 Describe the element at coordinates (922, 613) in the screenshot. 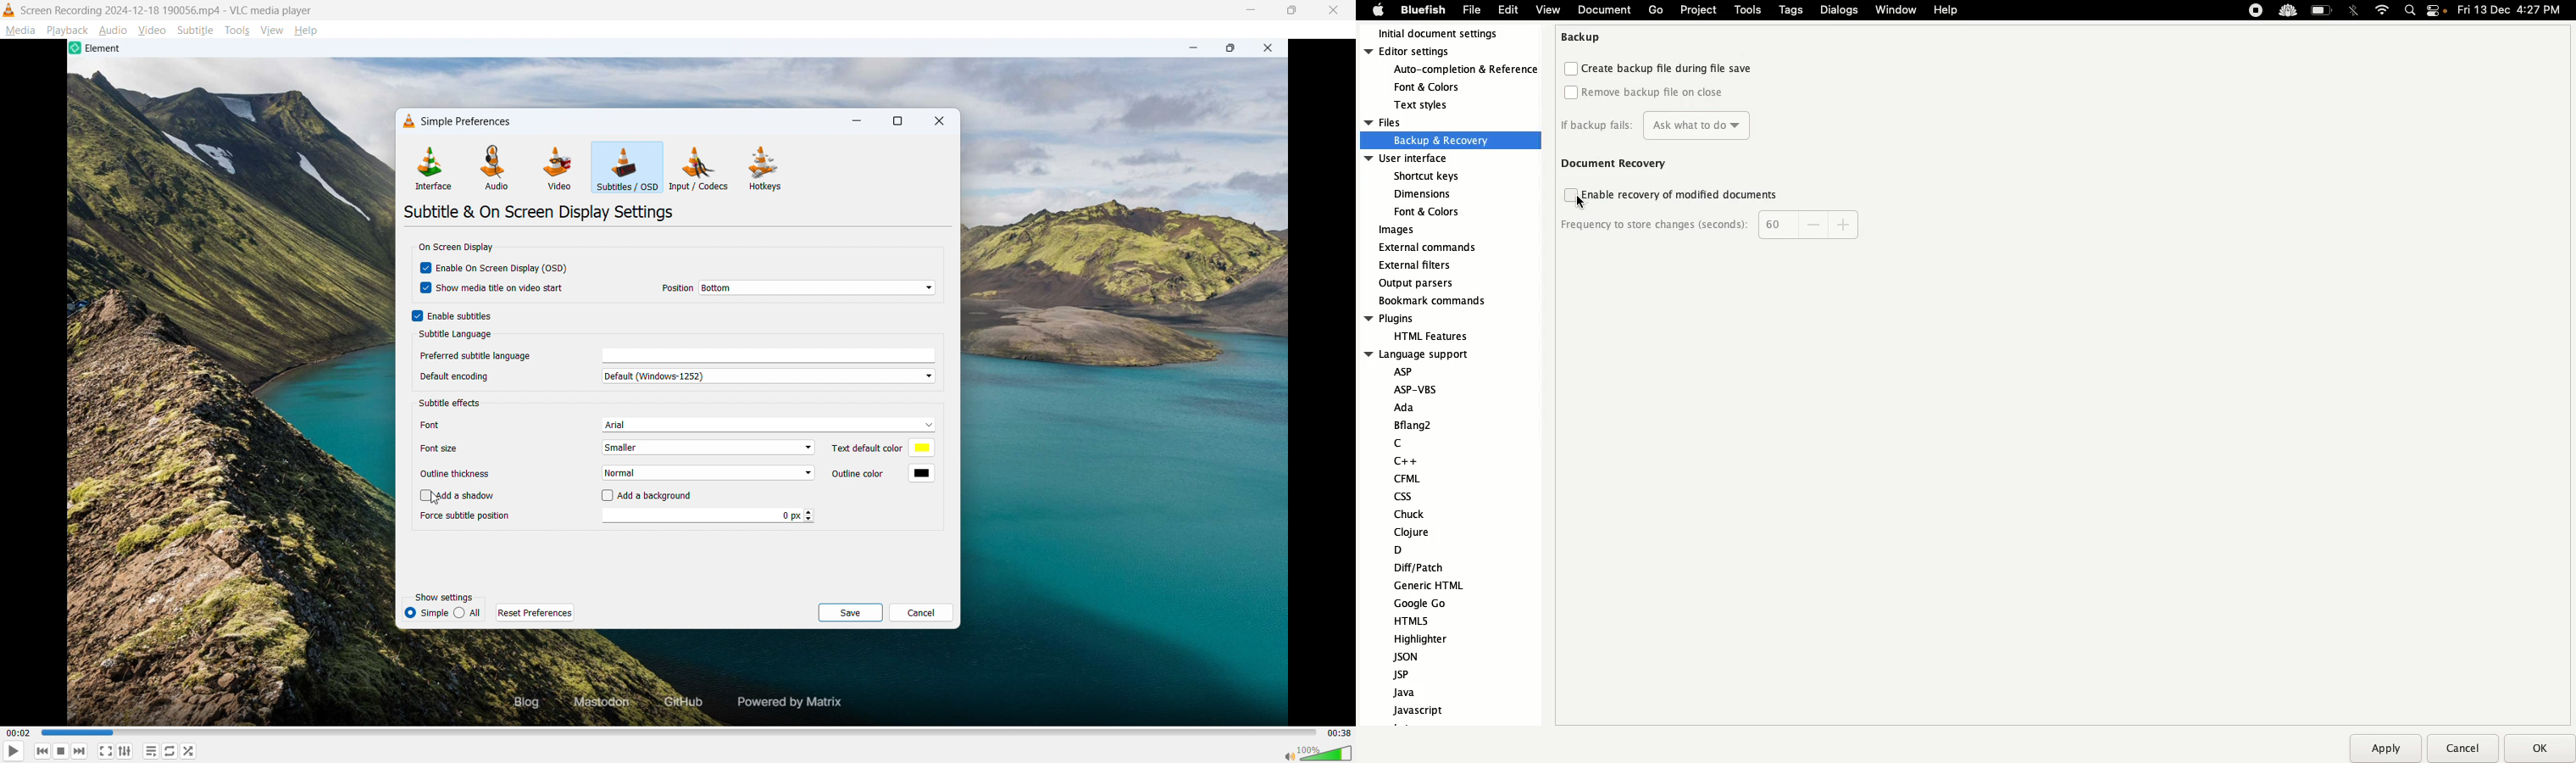

I see `cancel` at that location.